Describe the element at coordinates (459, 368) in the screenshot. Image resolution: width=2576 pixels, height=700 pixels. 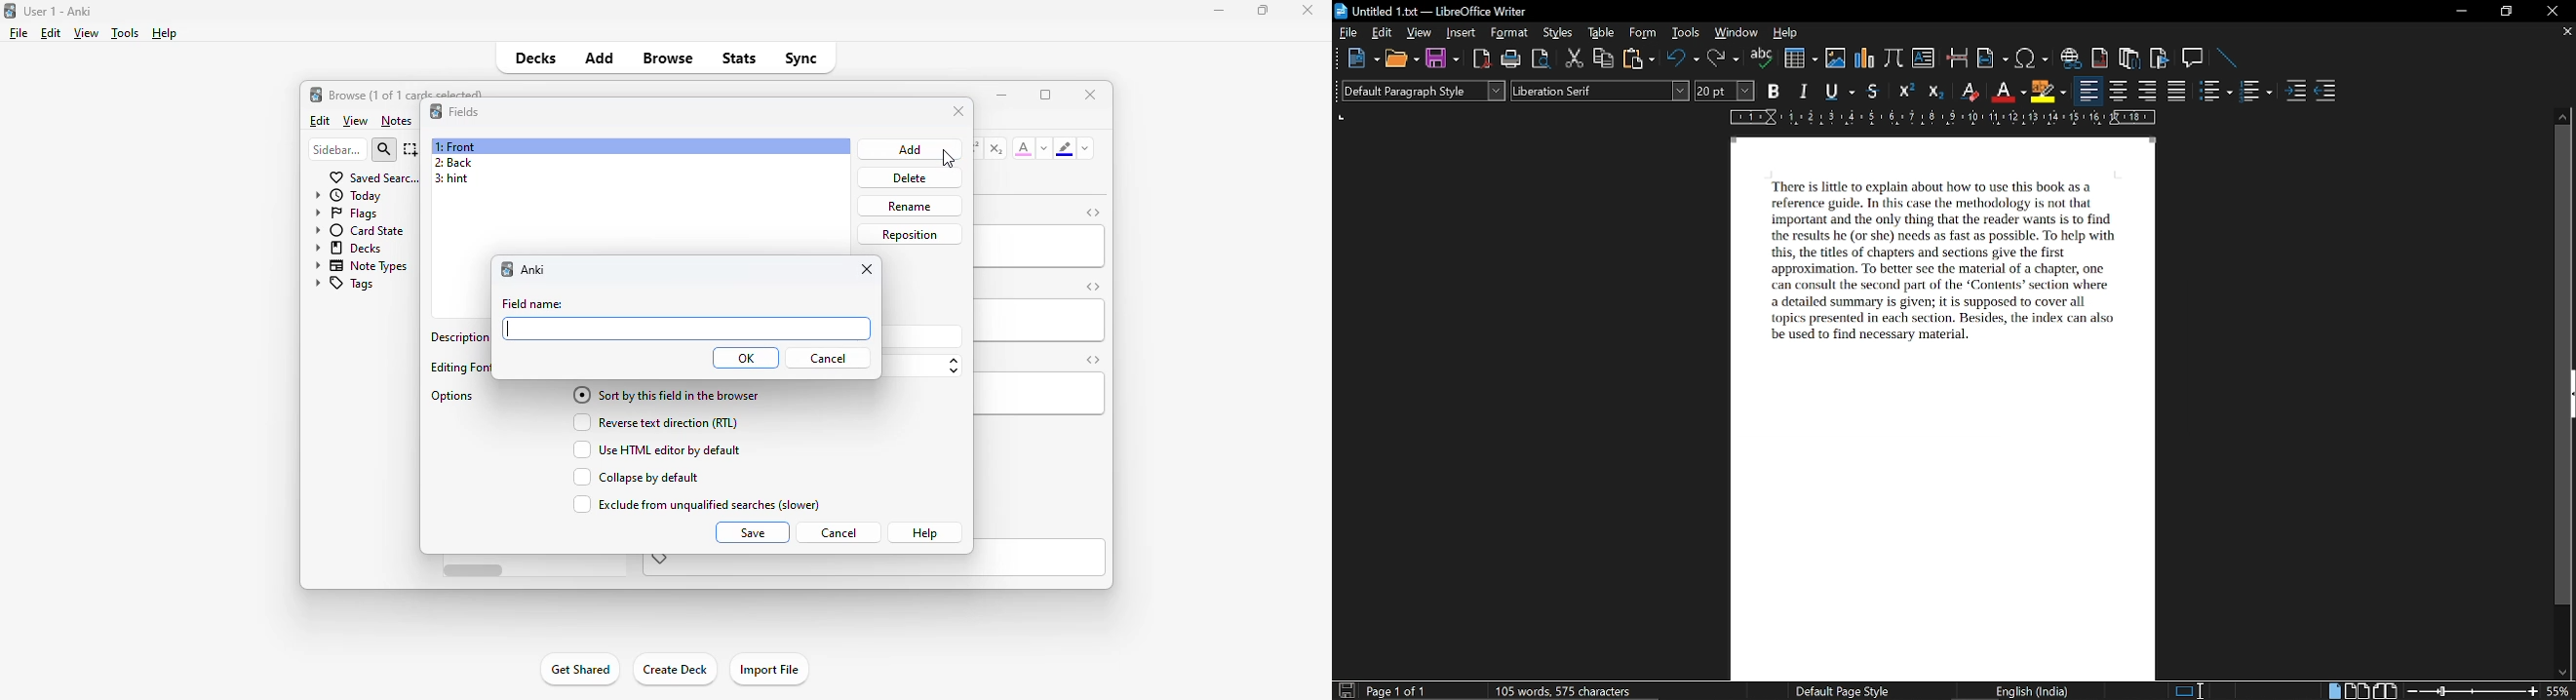
I see `editing font` at that location.